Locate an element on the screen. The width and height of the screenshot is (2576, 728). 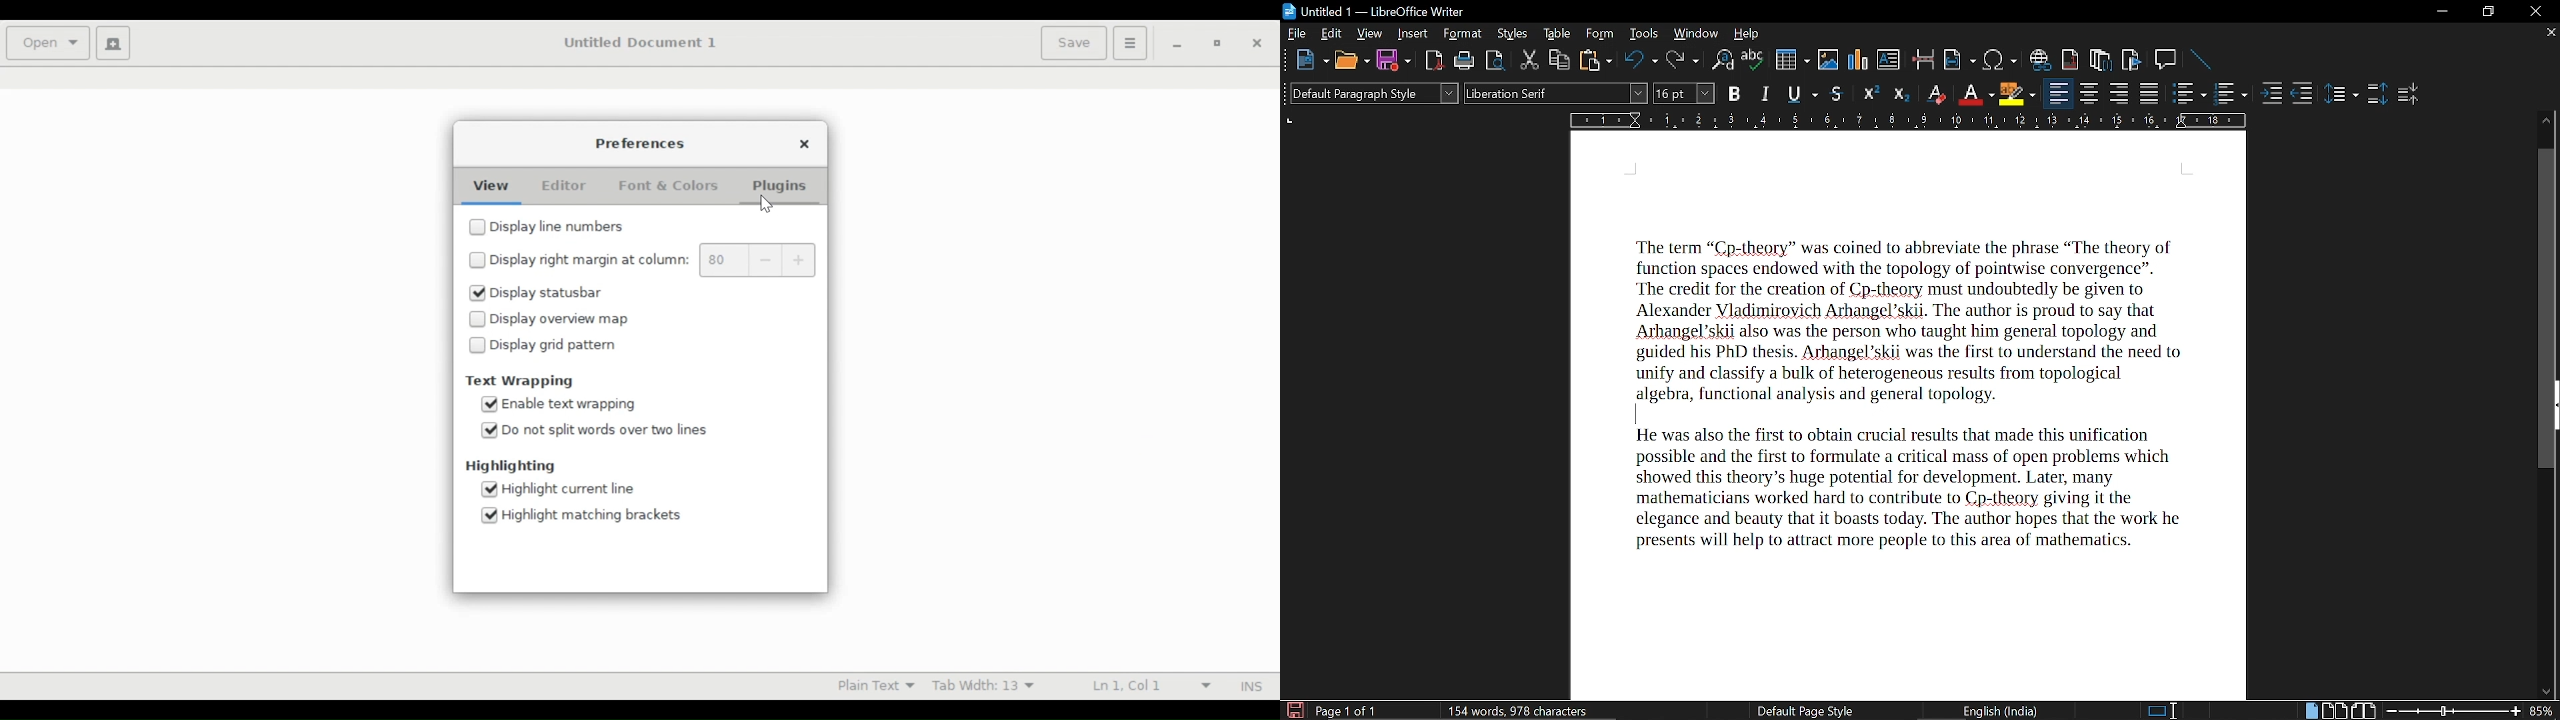
Insert table is located at coordinates (1793, 61).